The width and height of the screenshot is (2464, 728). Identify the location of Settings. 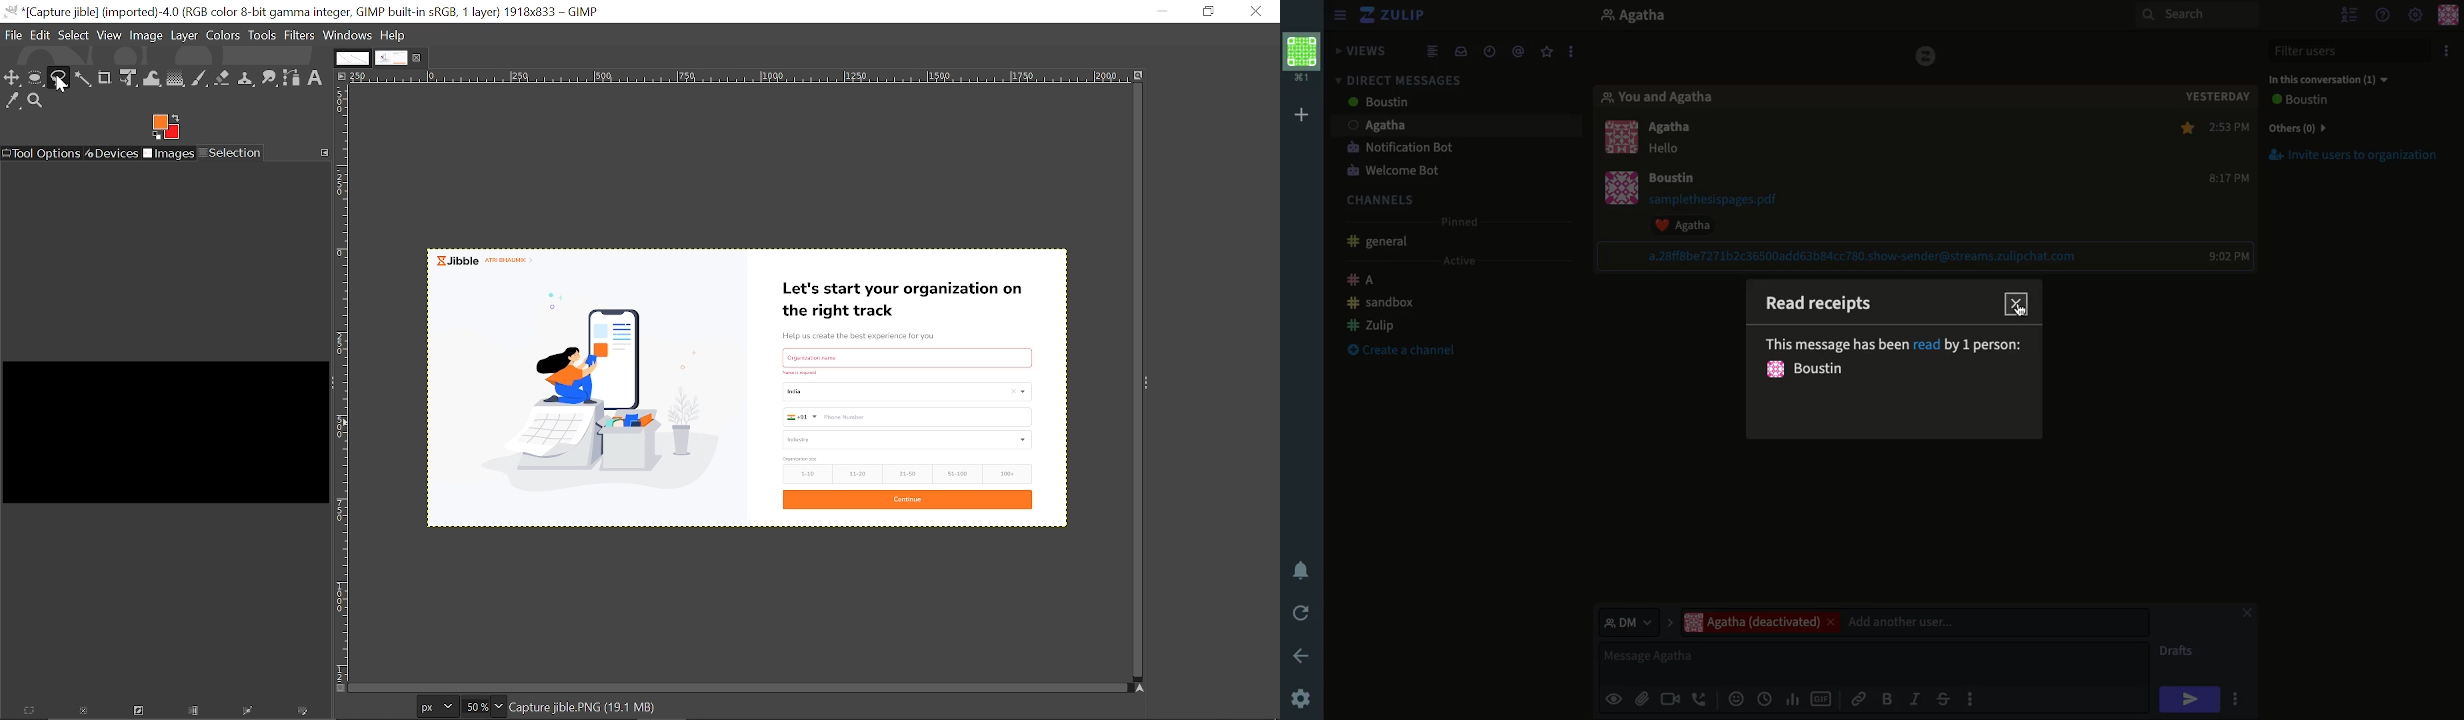
(2417, 13).